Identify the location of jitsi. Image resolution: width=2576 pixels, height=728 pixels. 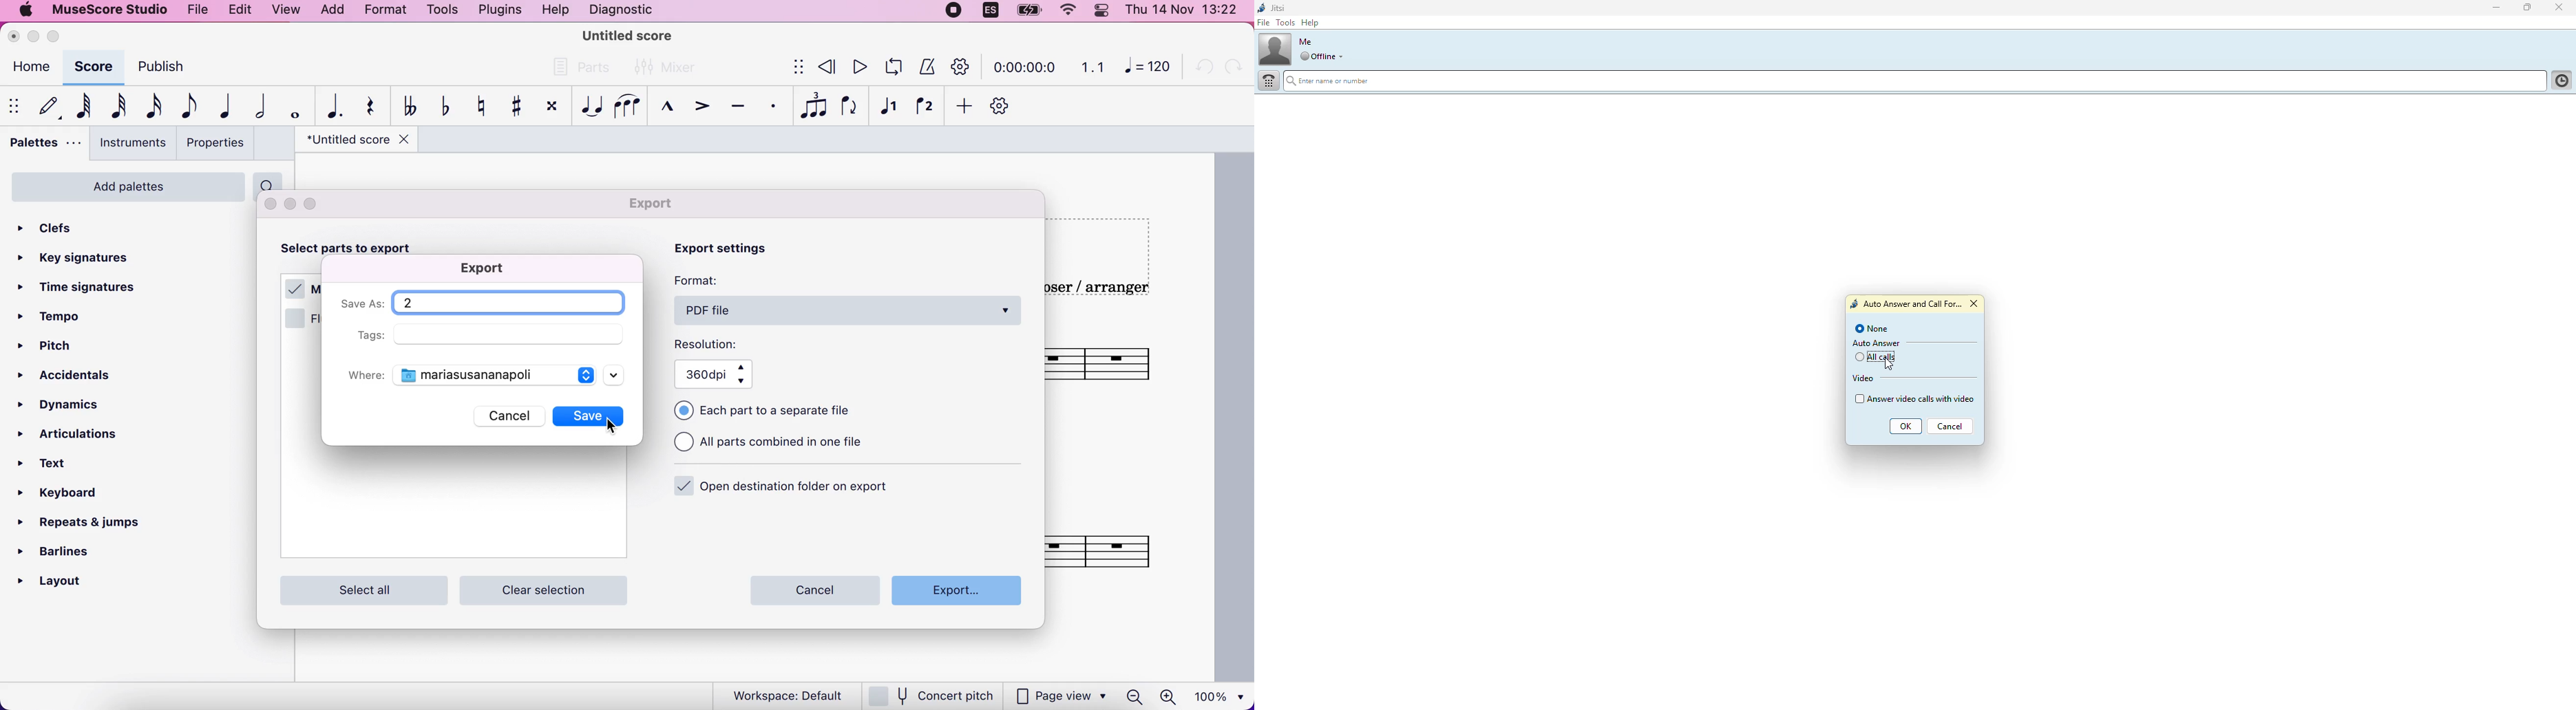
(1274, 8).